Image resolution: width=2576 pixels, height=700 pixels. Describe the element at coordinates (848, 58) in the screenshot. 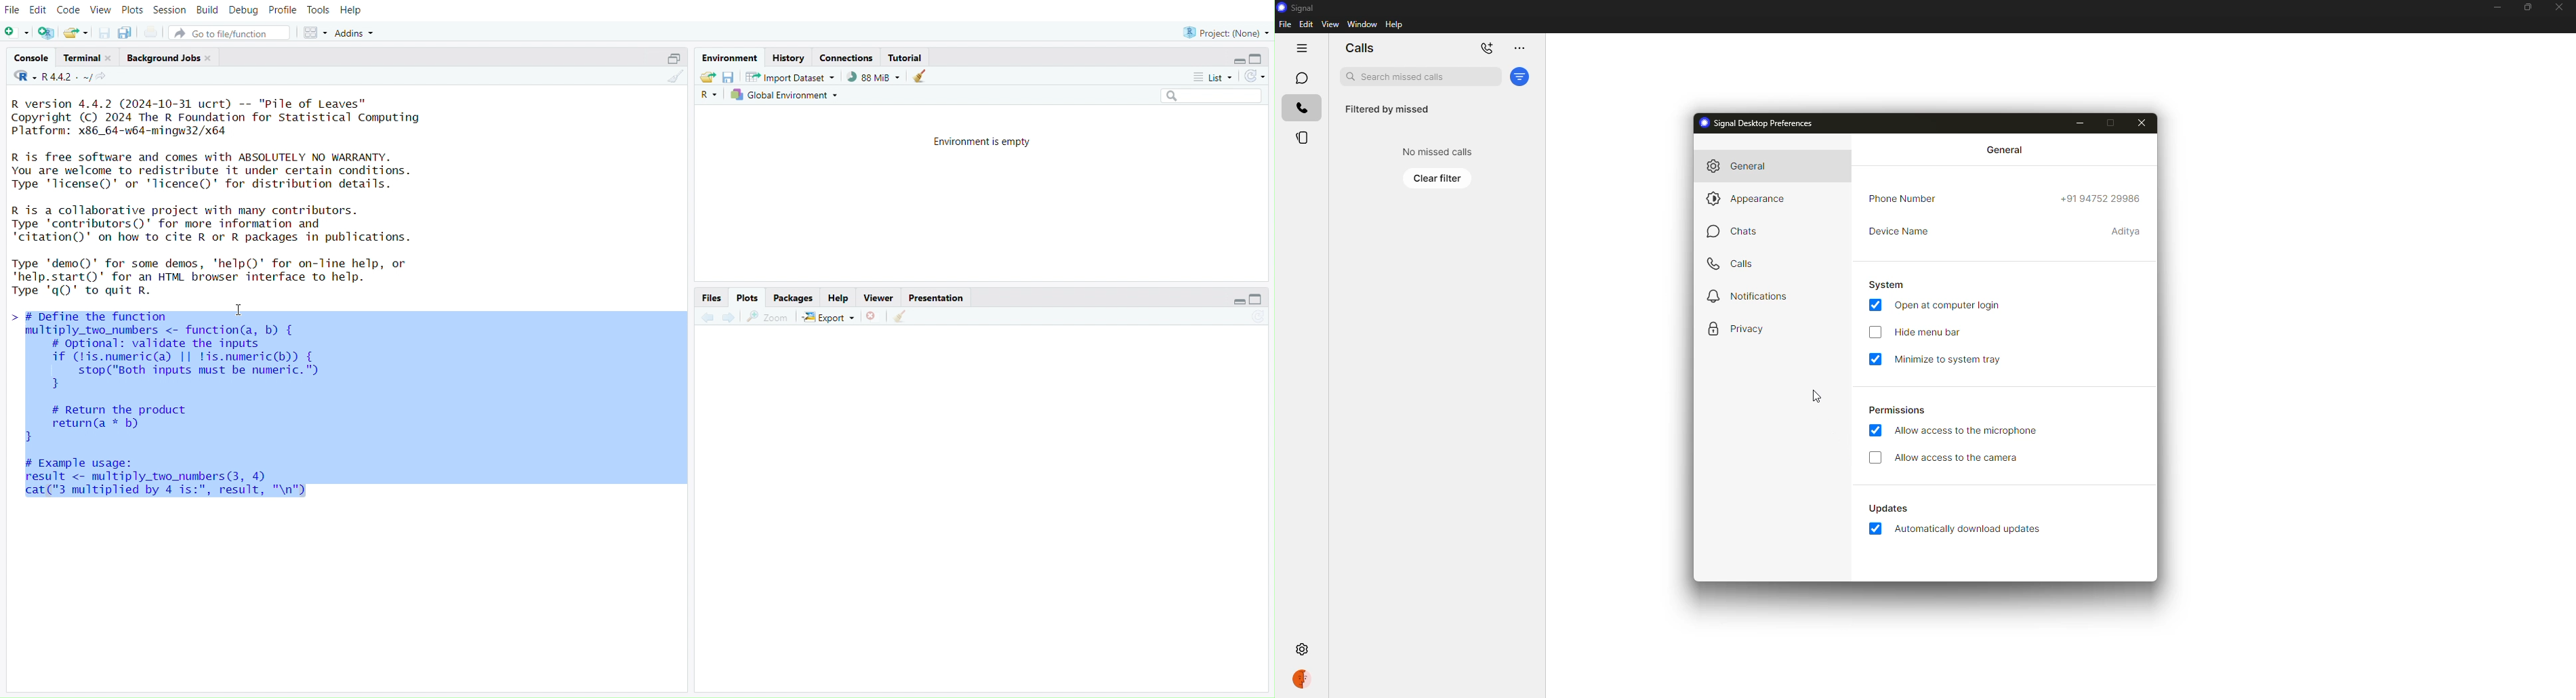

I see `Connections` at that location.